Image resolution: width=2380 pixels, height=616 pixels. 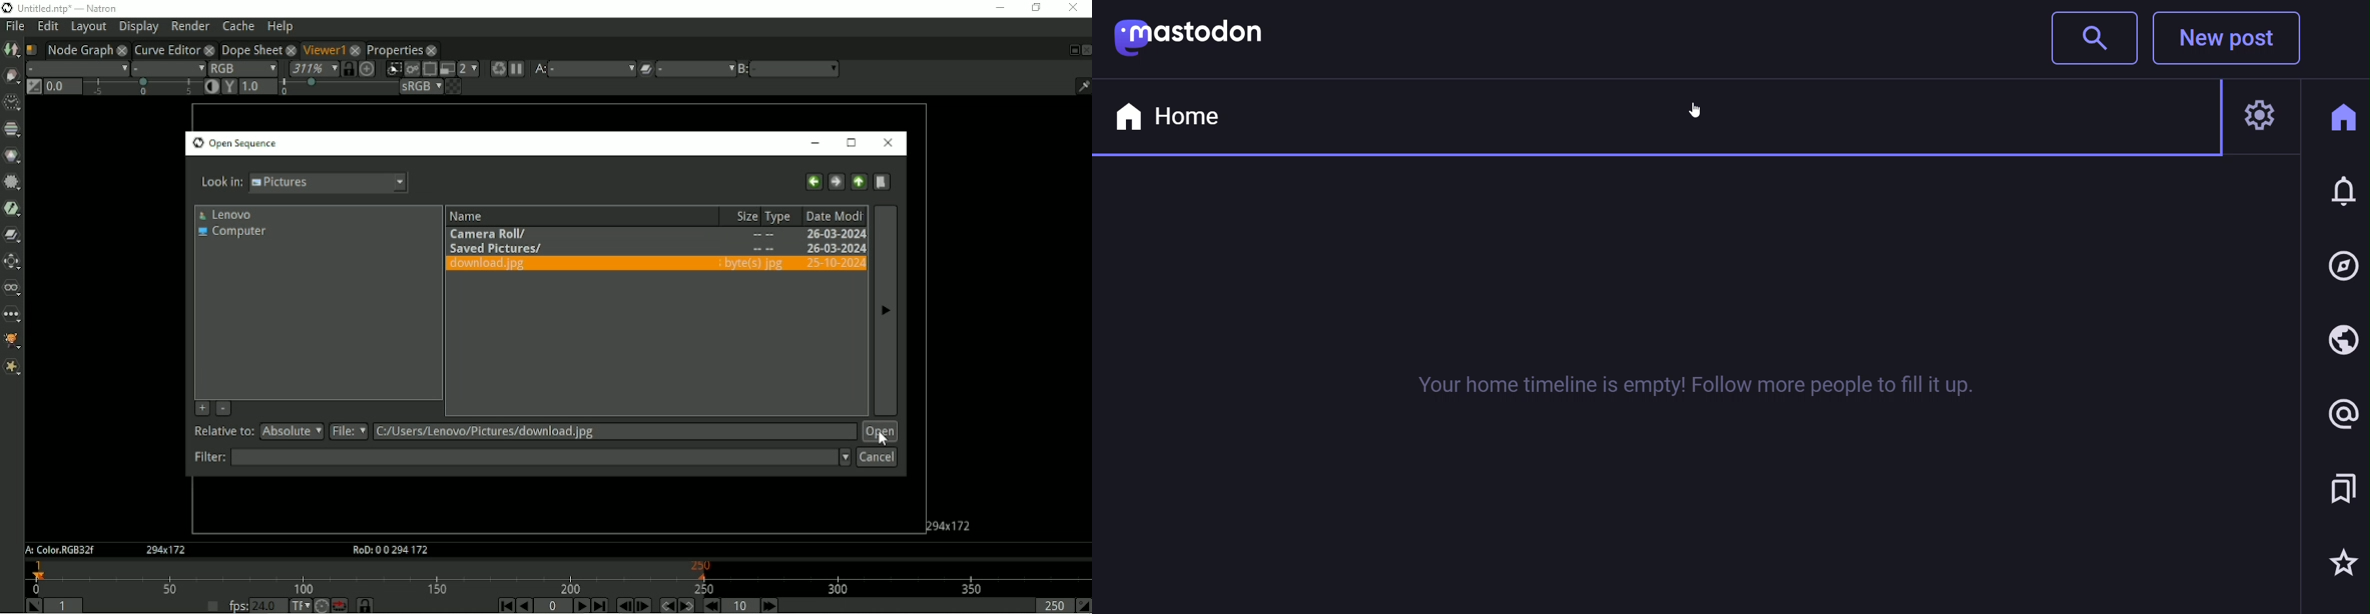 What do you see at coordinates (2091, 38) in the screenshot?
I see `search` at bounding box center [2091, 38].